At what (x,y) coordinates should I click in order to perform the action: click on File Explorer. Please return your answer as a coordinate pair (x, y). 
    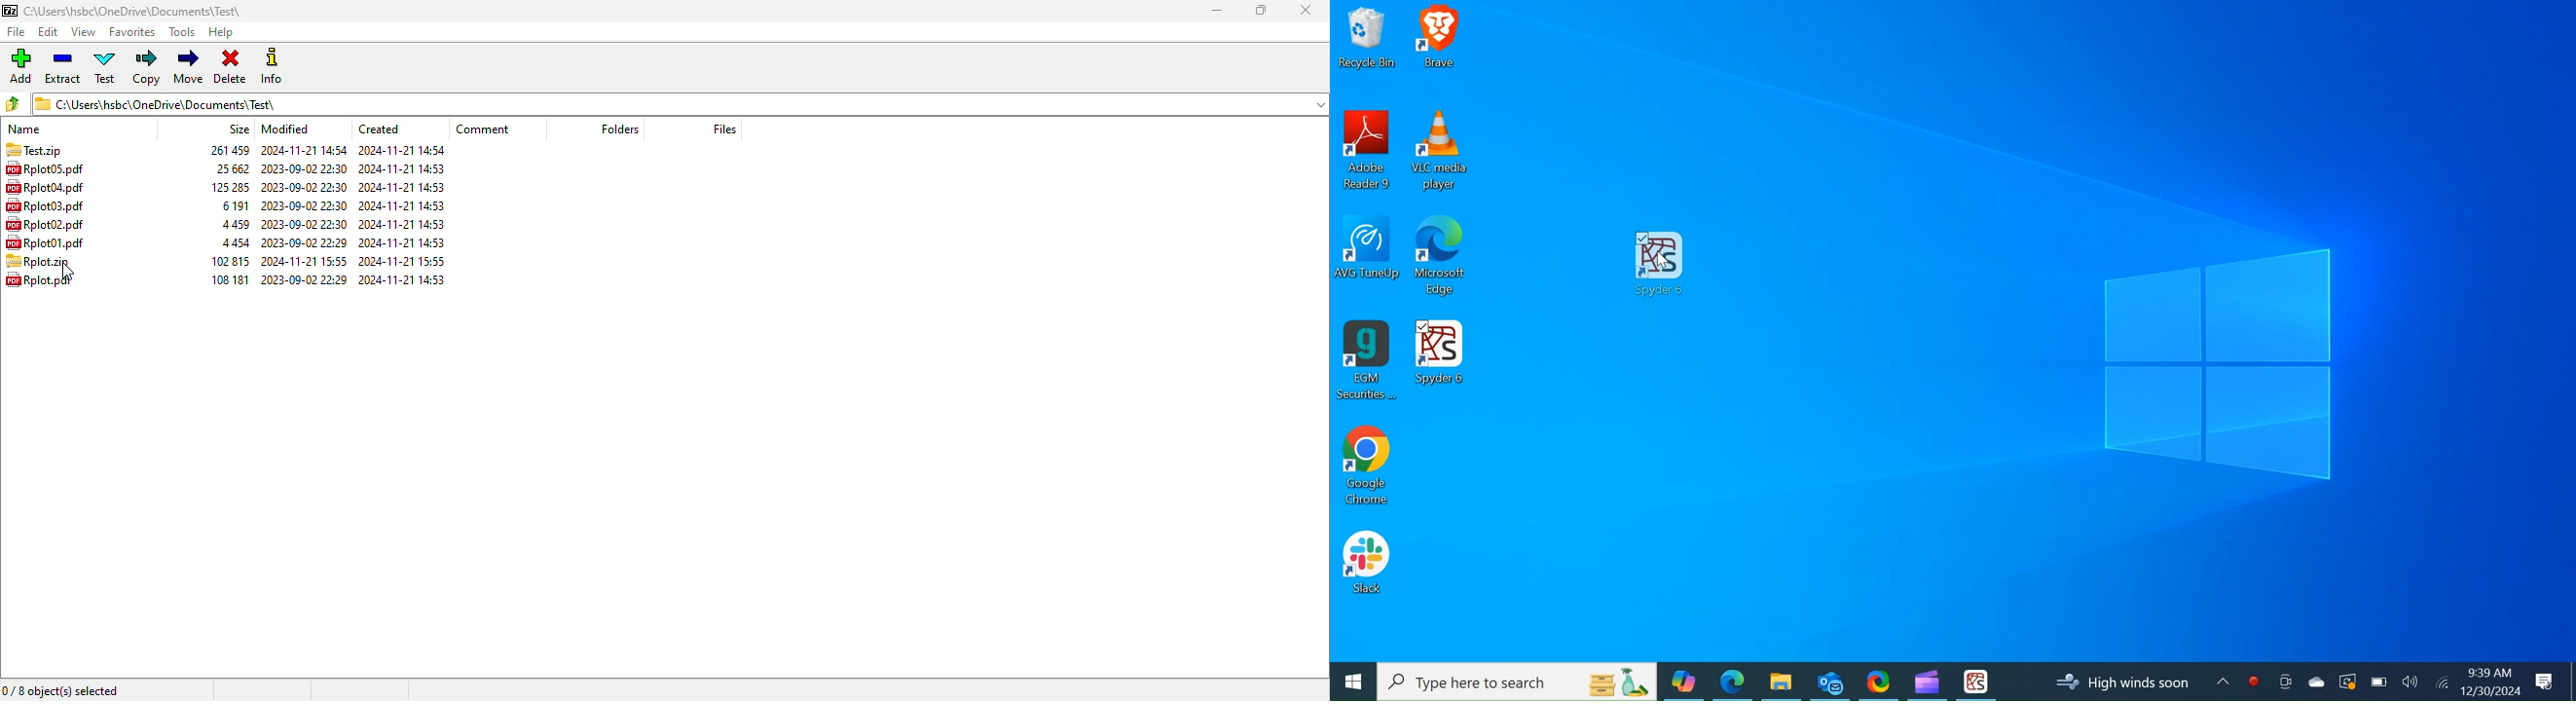
    Looking at the image, I should click on (1780, 681).